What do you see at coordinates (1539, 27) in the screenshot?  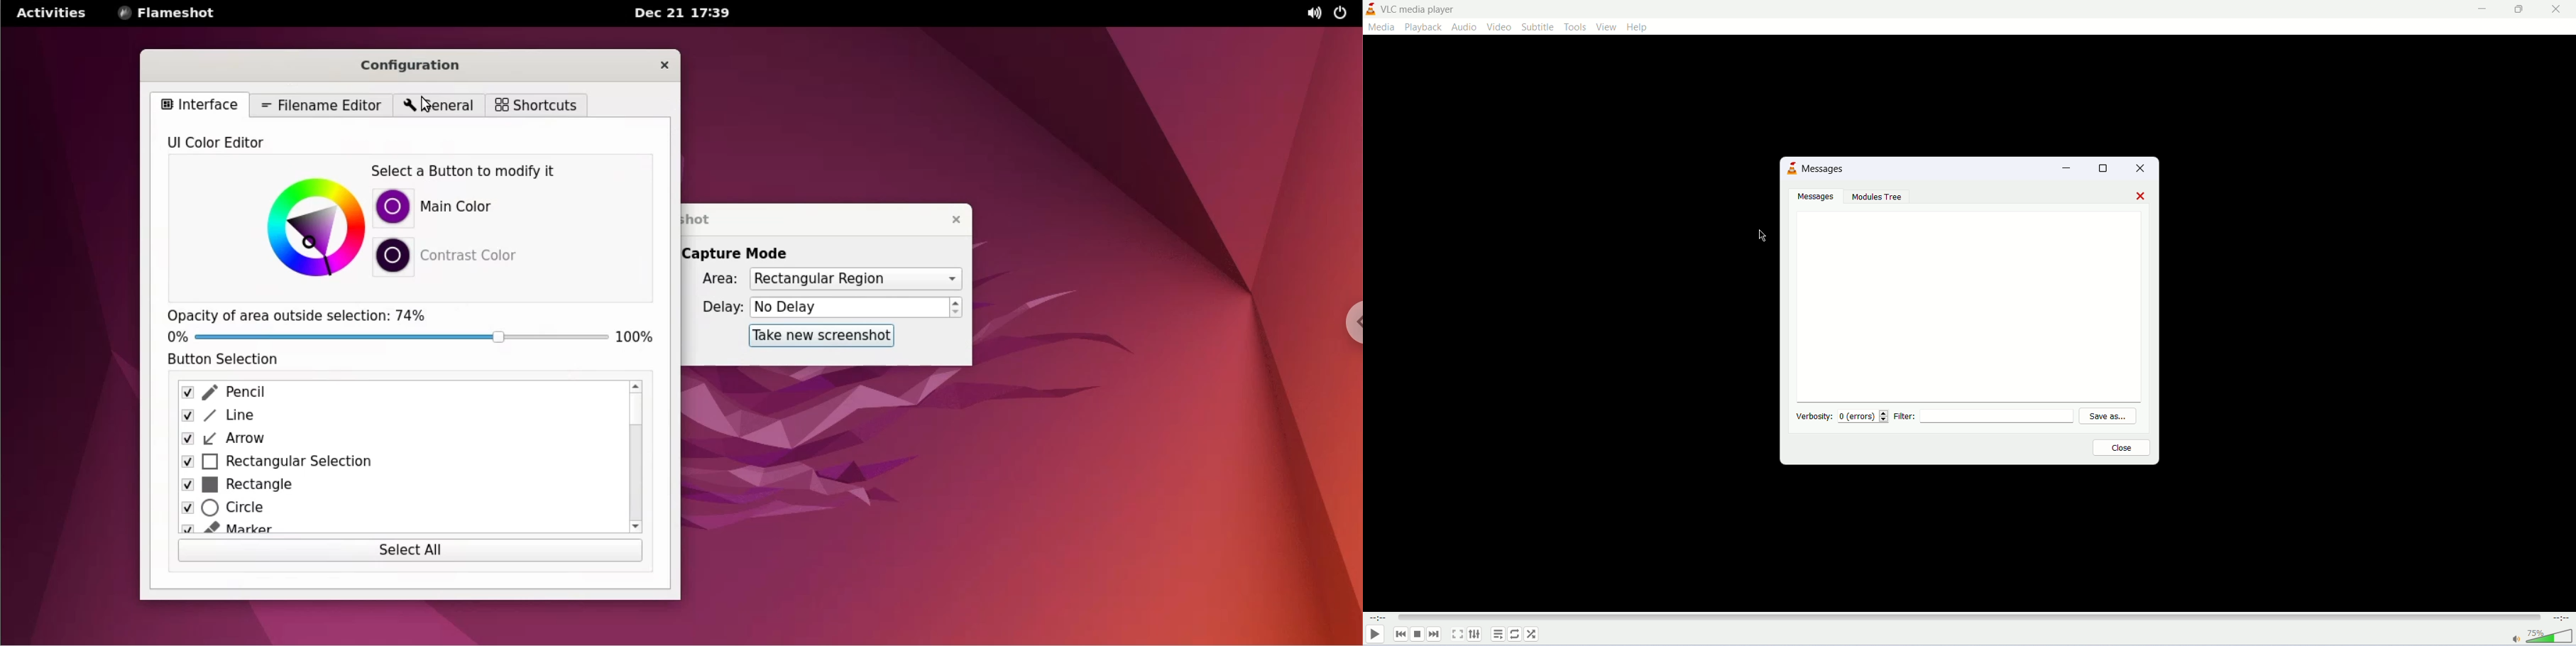 I see `subtitle` at bounding box center [1539, 27].